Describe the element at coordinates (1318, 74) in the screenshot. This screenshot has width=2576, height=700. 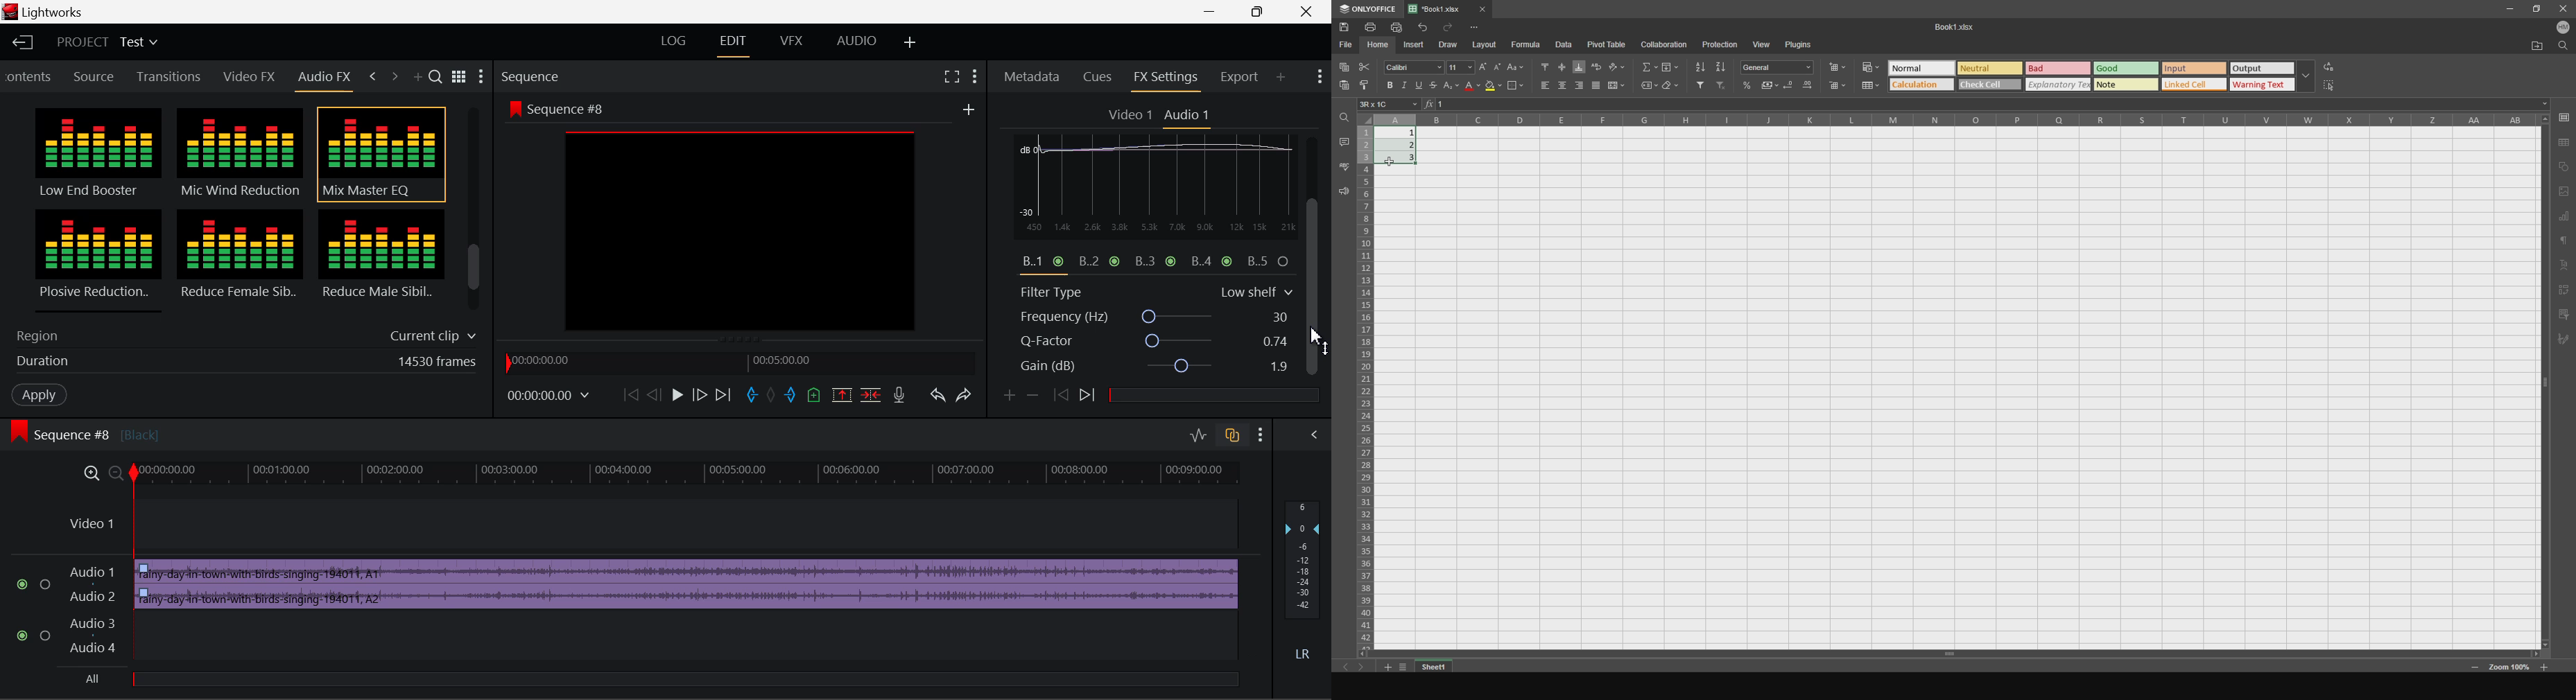
I see `Show Settings` at that location.